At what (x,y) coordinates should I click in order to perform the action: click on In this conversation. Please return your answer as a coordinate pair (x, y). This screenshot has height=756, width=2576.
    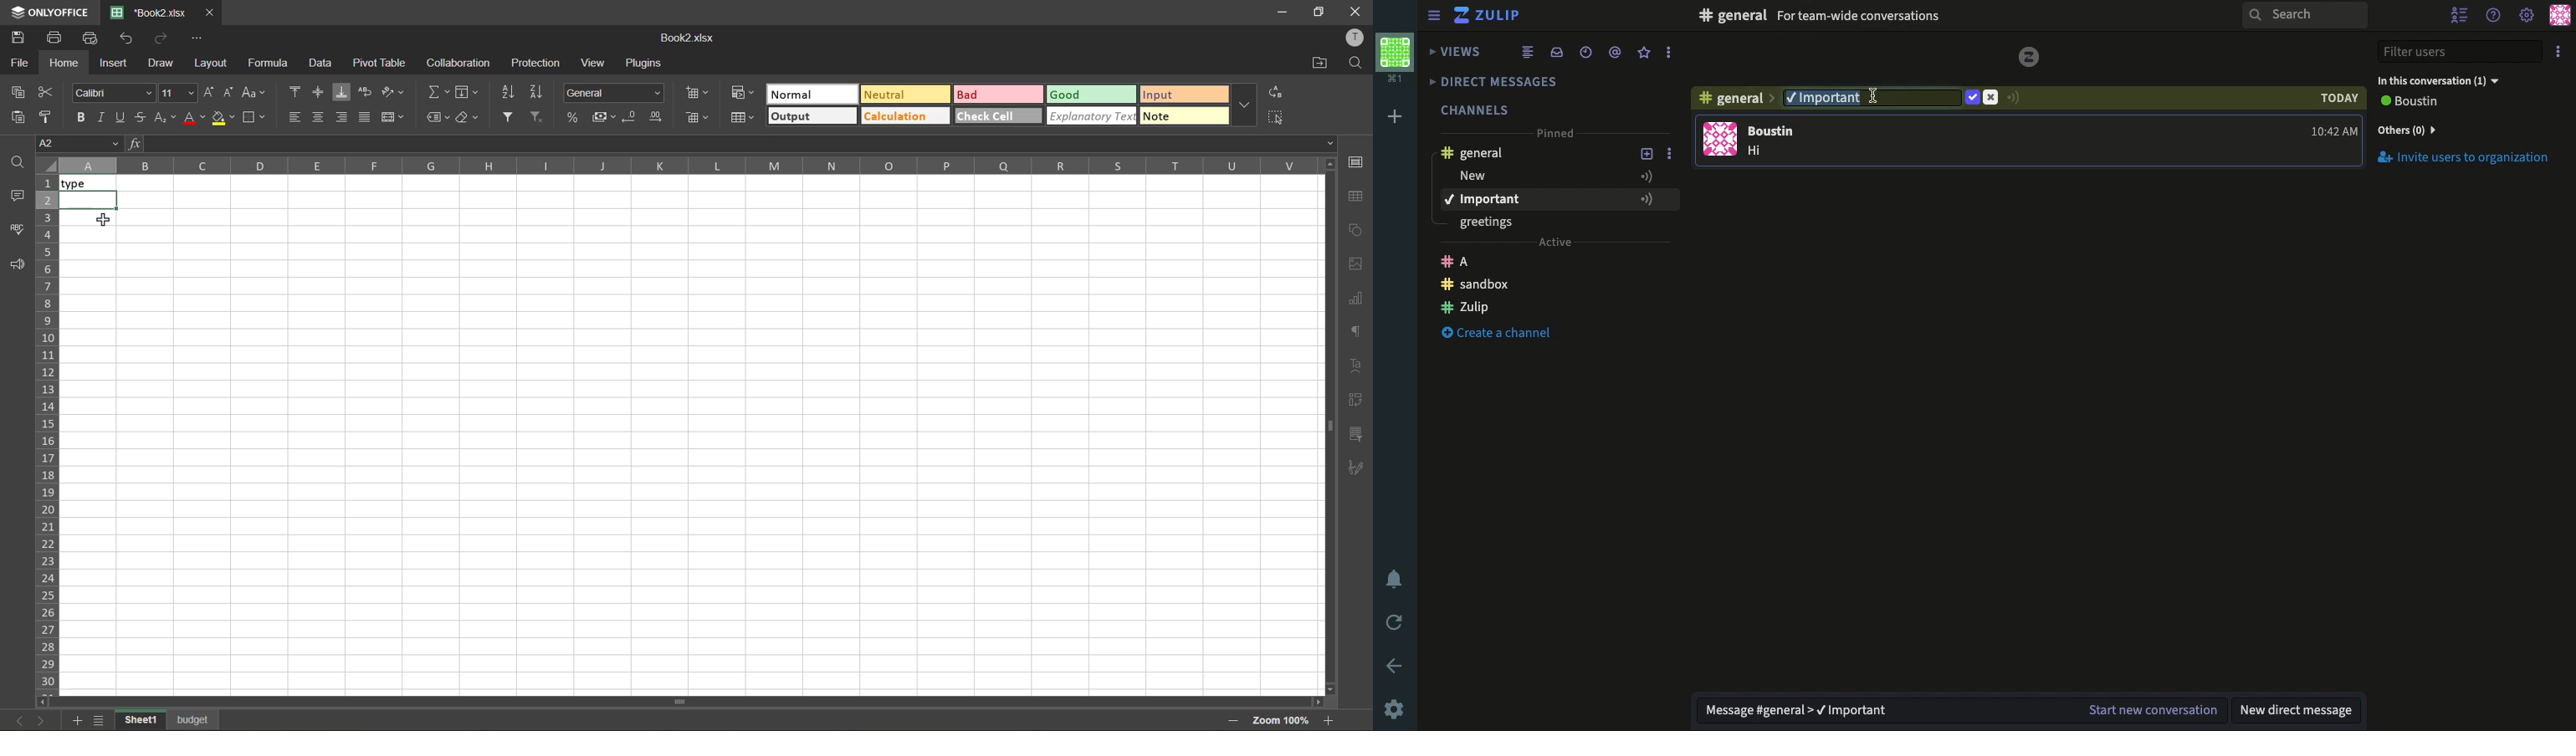
    Looking at the image, I should click on (2440, 79).